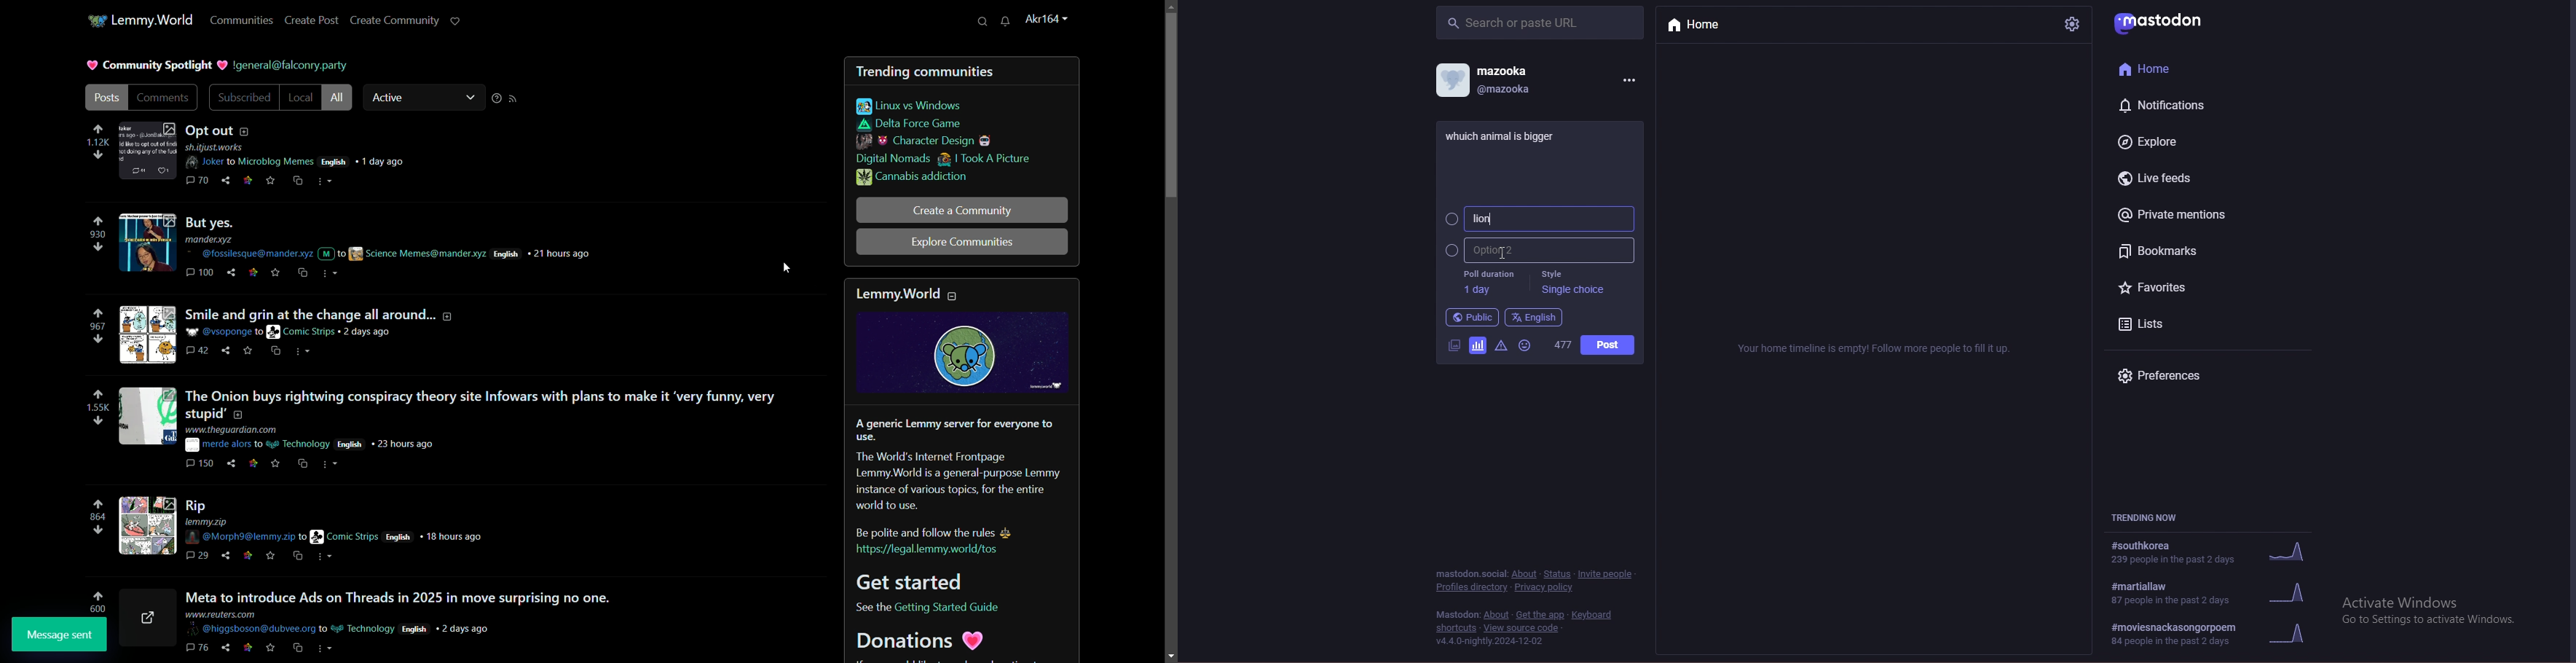 This screenshot has height=672, width=2576. What do you see at coordinates (199, 462) in the screenshot?
I see `comments` at bounding box center [199, 462].